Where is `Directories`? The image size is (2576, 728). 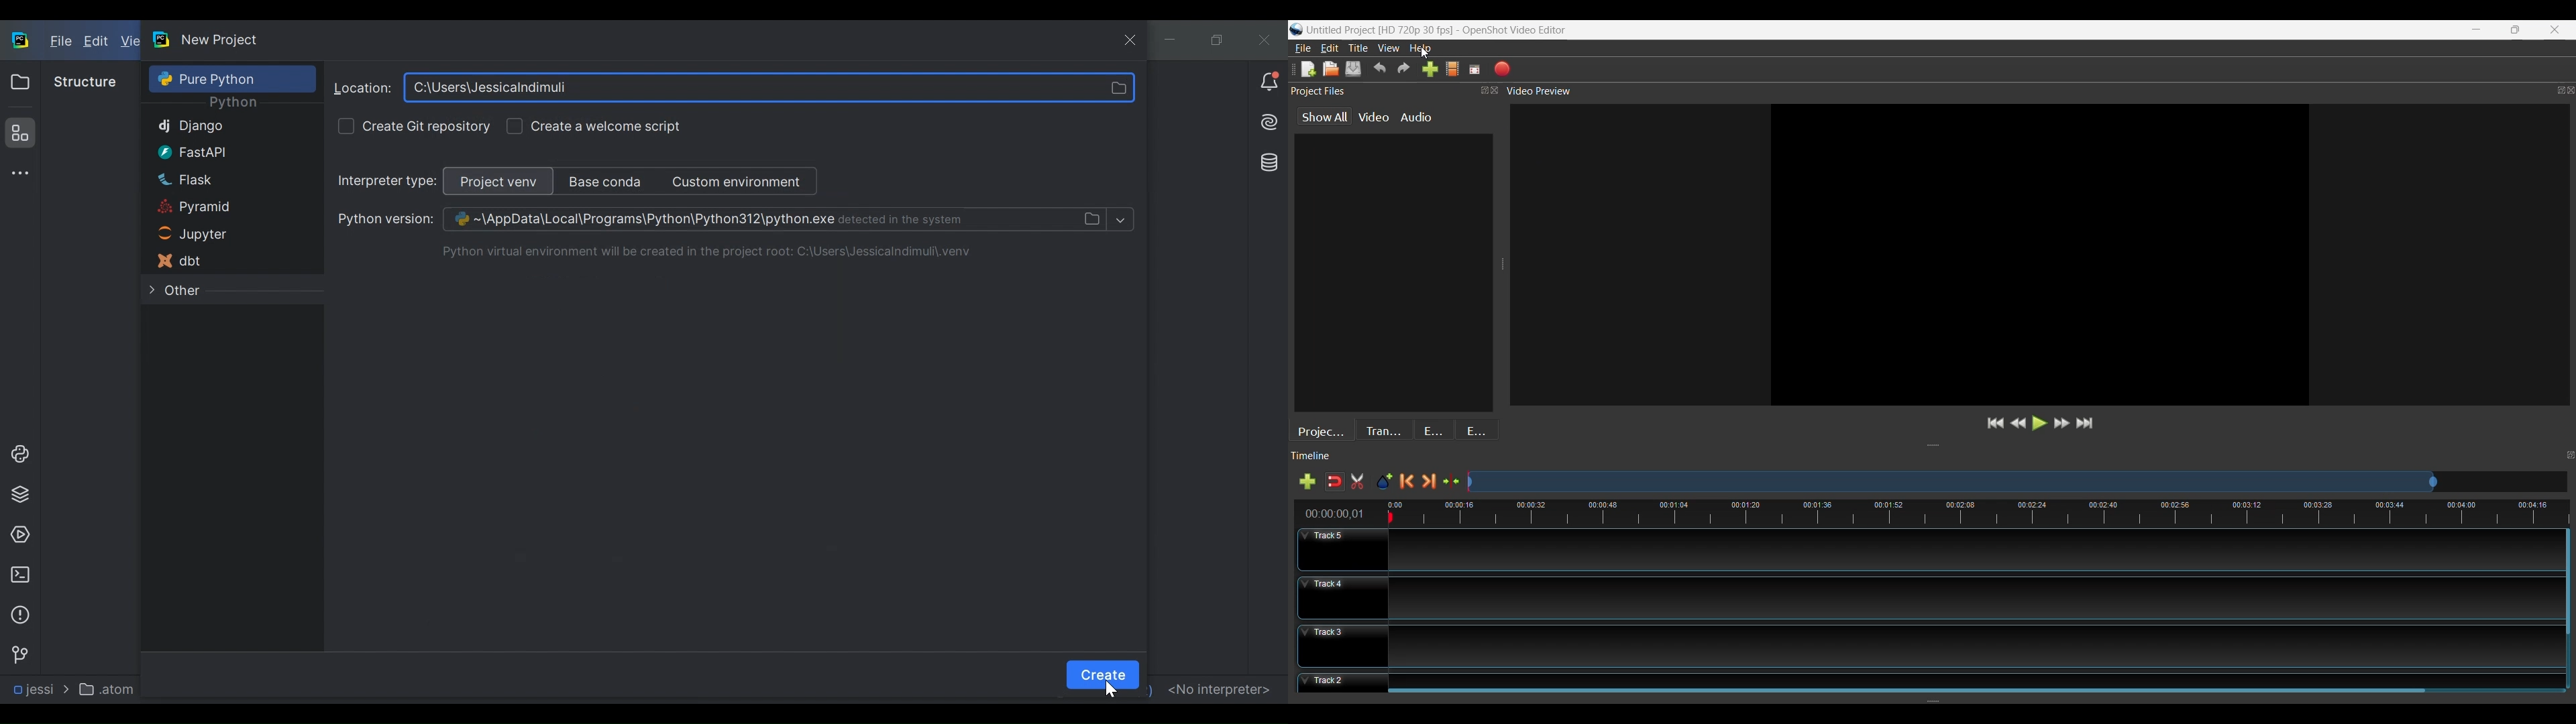 Directories is located at coordinates (775, 219).